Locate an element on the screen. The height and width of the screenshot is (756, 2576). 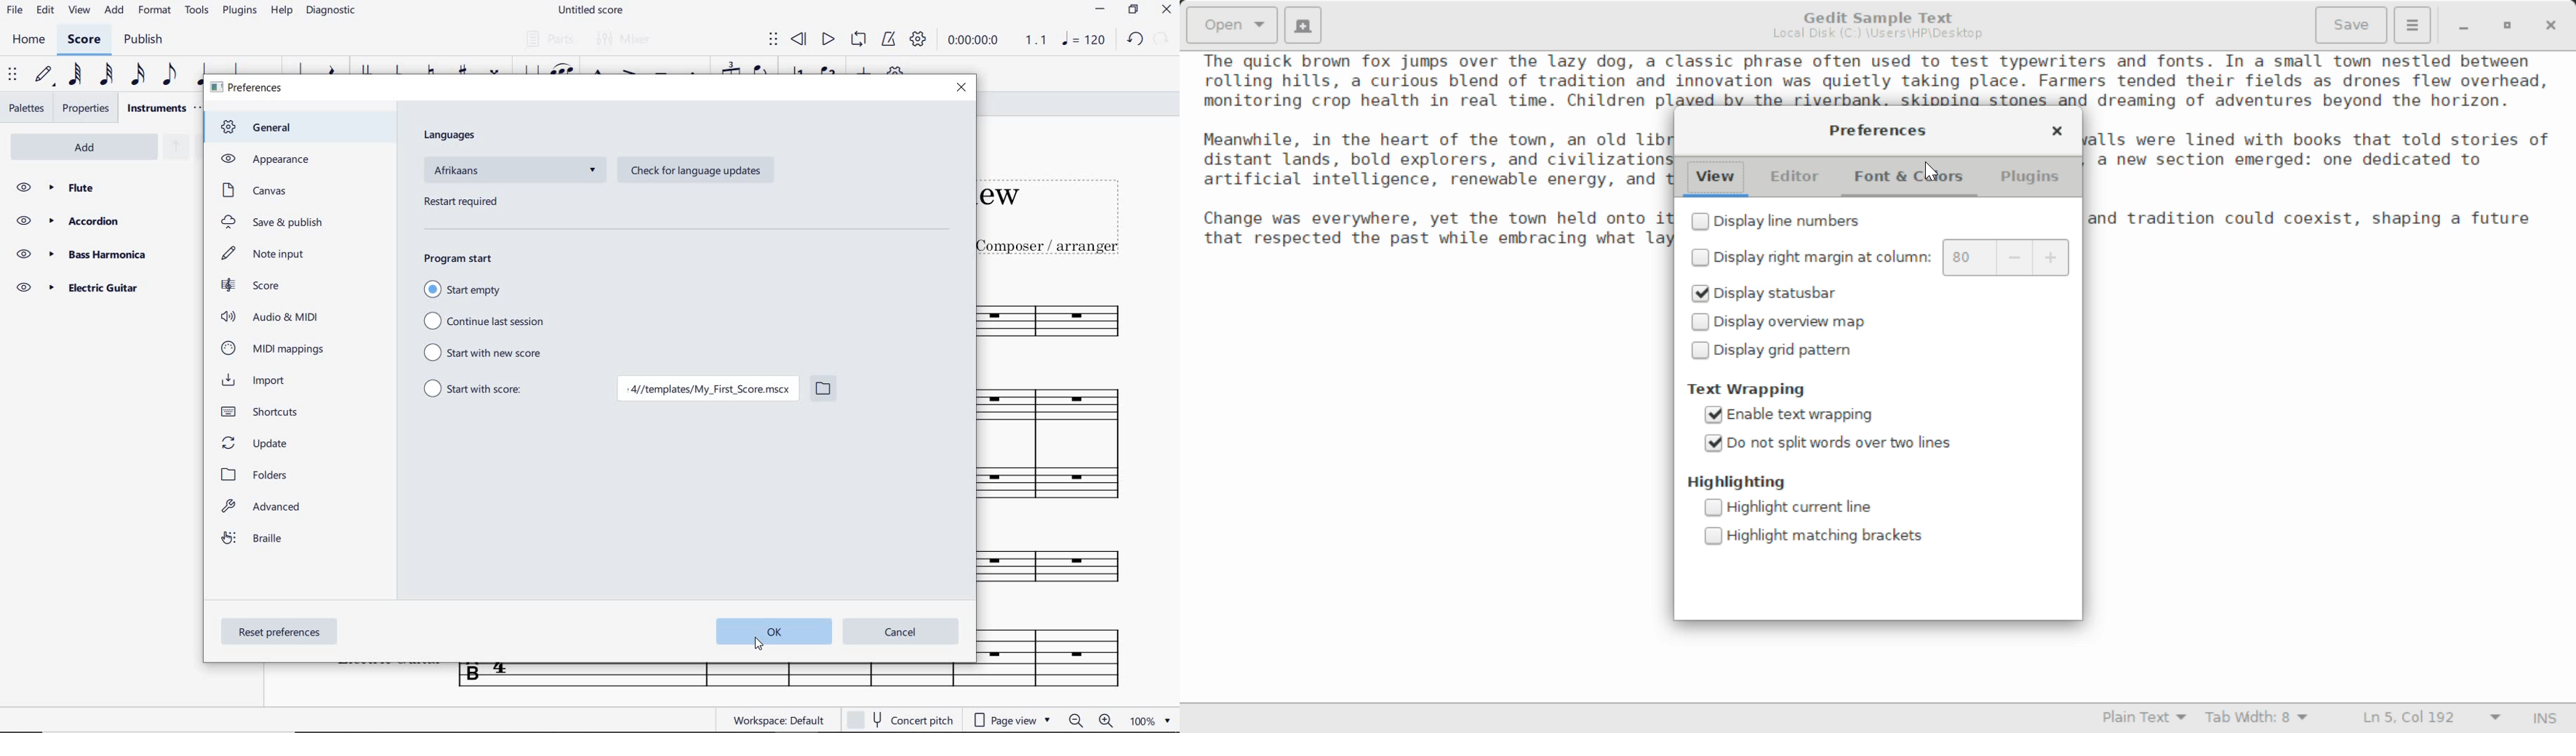
loop playback is located at coordinates (860, 40).